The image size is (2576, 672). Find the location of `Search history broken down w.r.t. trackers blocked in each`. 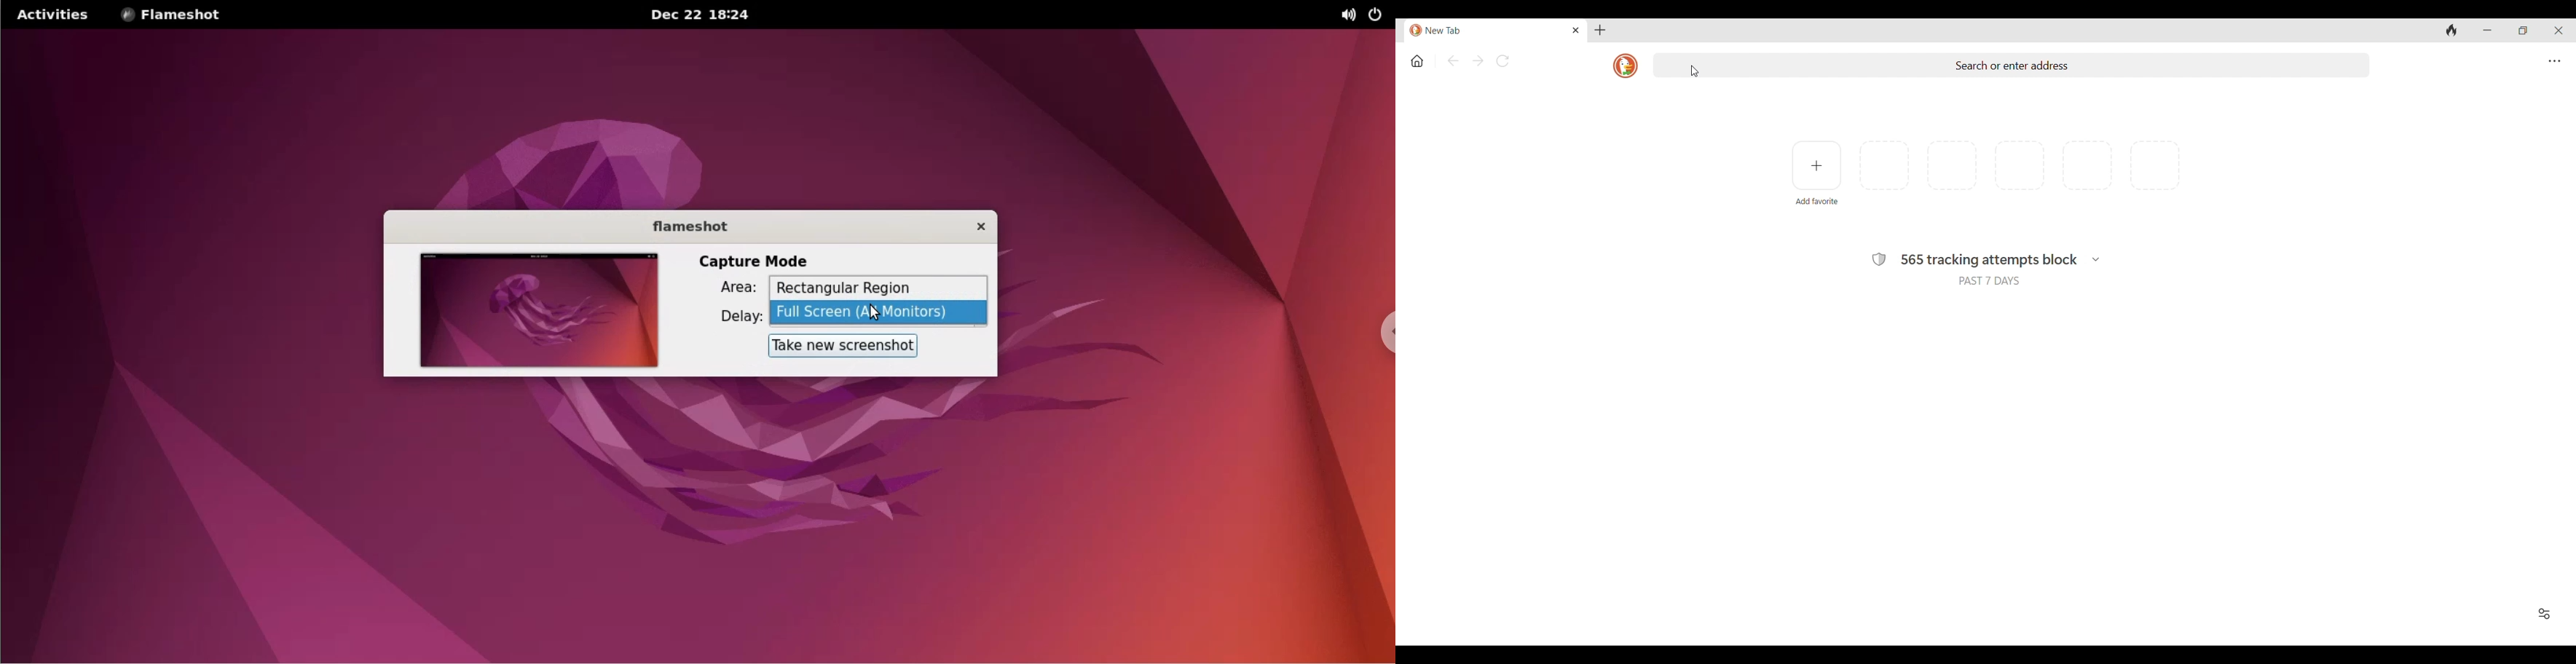

Search history broken down w.r.t. trackers blocked in each is located at coordinates (2096, 259).